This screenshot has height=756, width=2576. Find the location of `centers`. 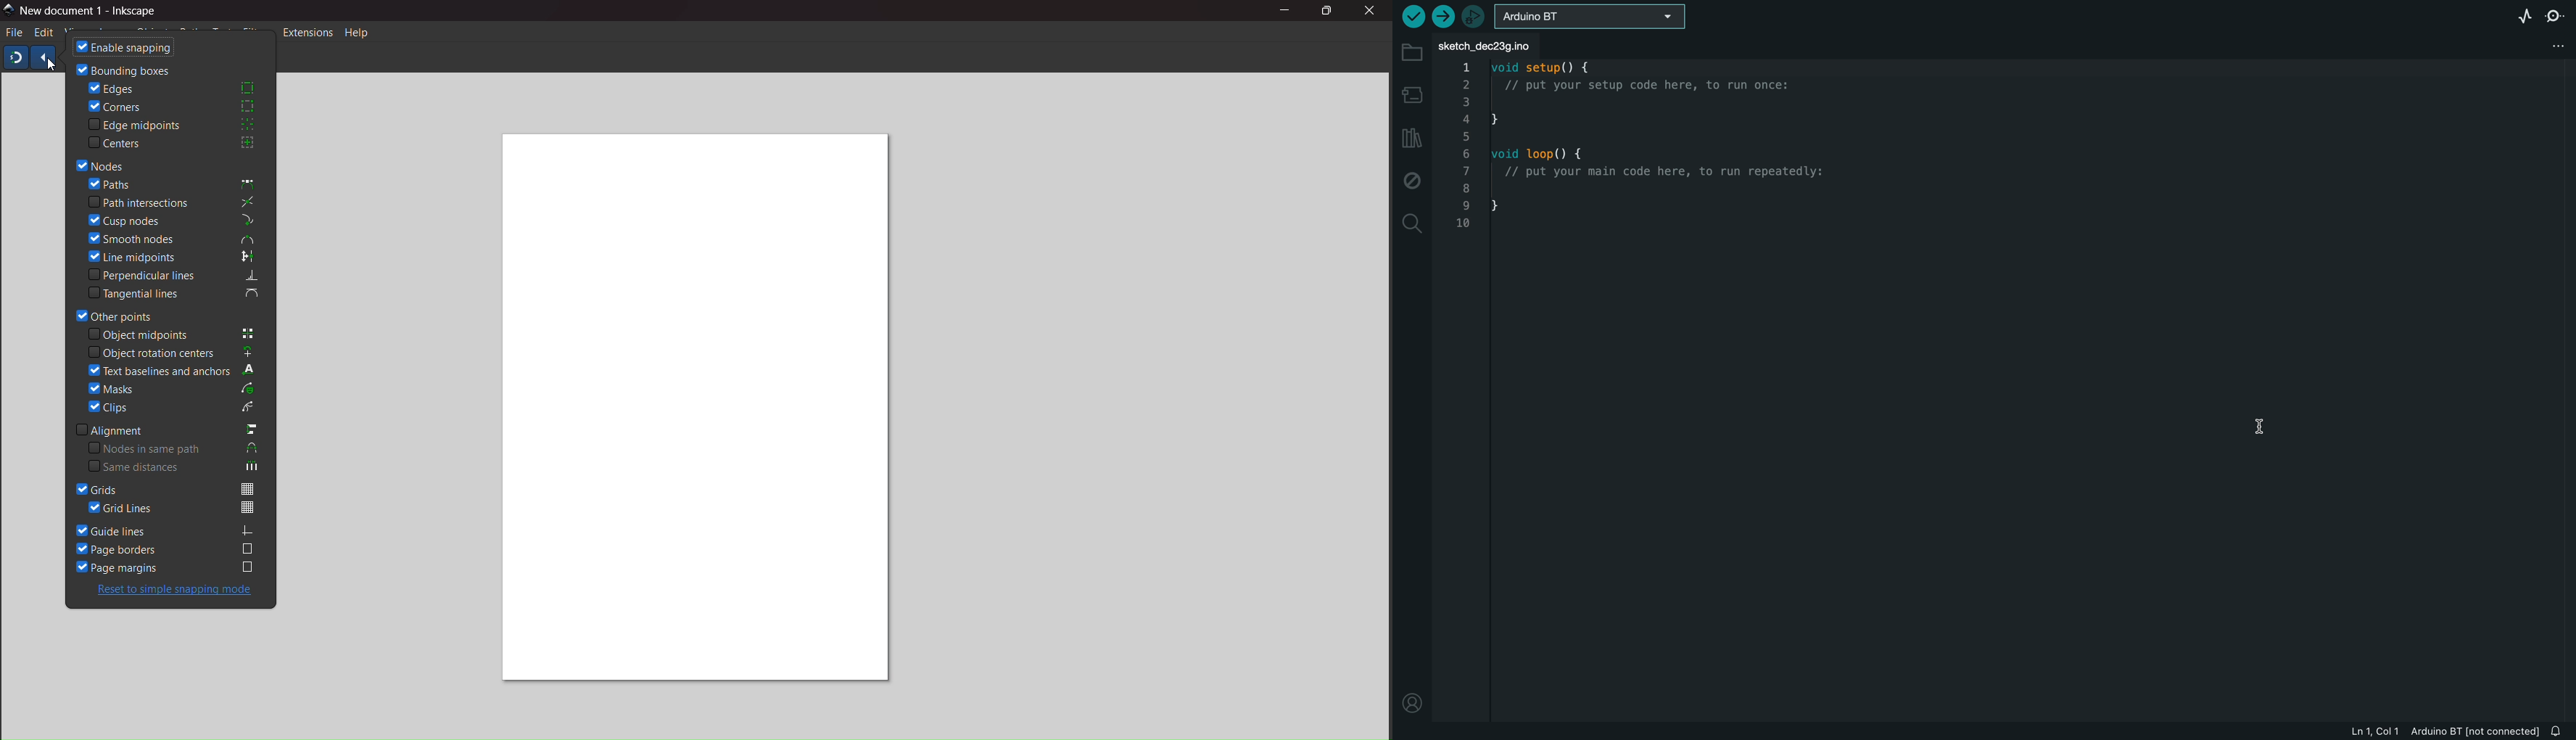

centers is located at coordinates (174, 143).